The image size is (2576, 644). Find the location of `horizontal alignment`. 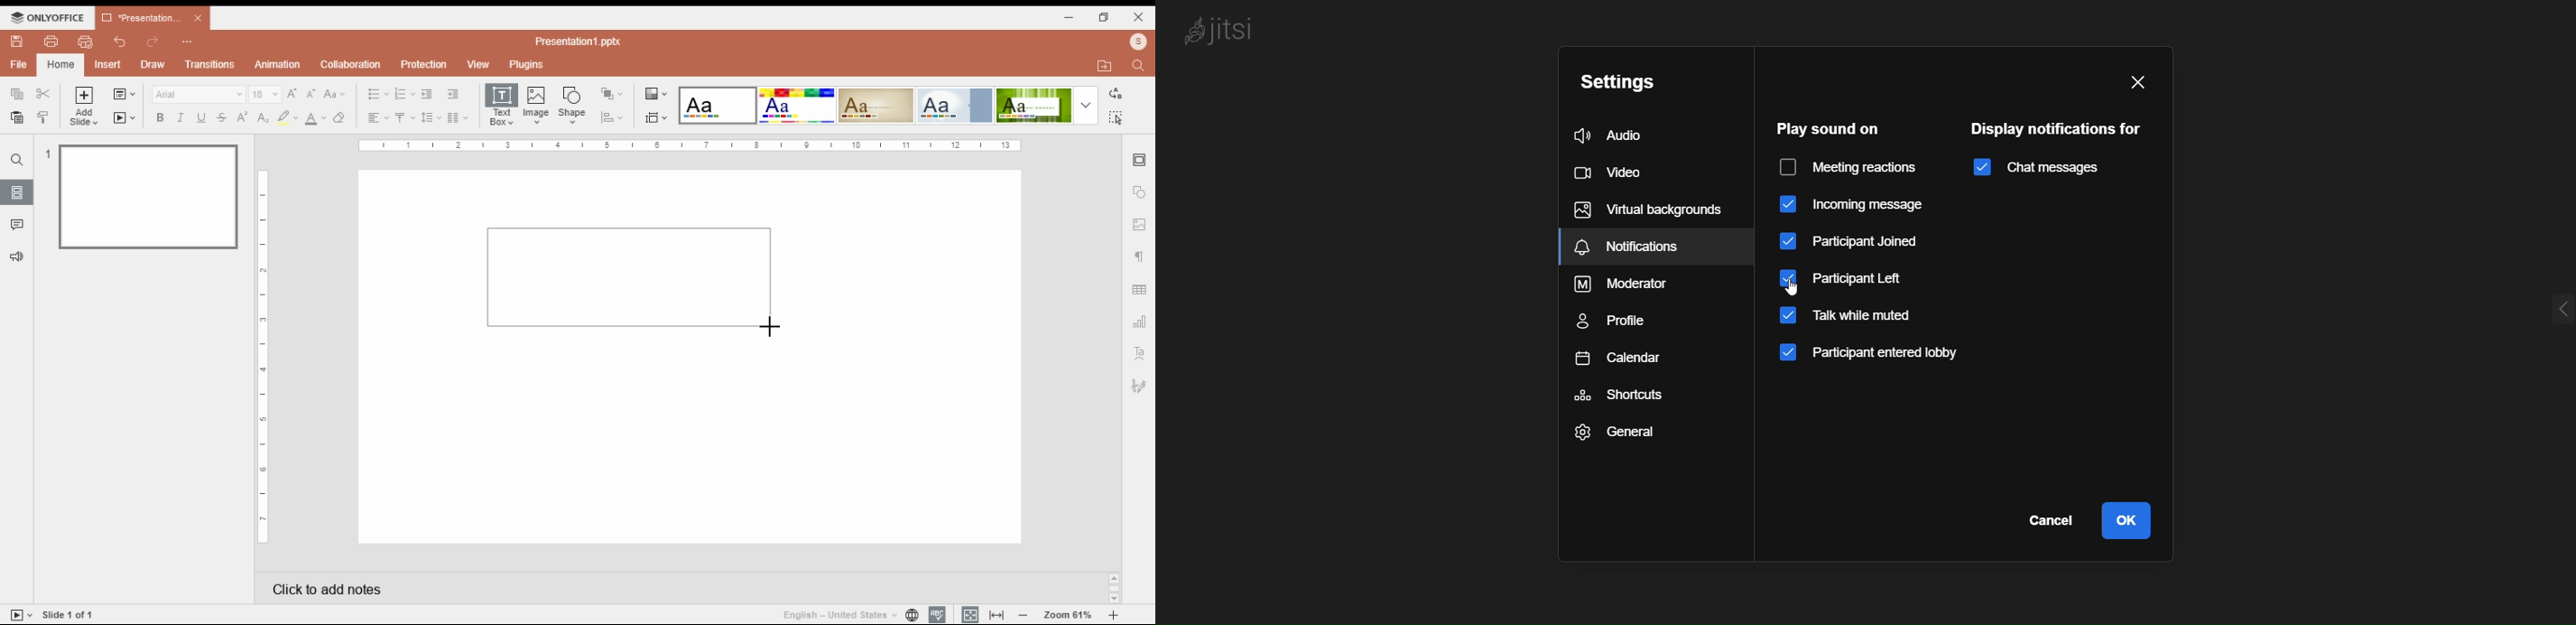

horizontal alignment is located at coordinates (376, 118).